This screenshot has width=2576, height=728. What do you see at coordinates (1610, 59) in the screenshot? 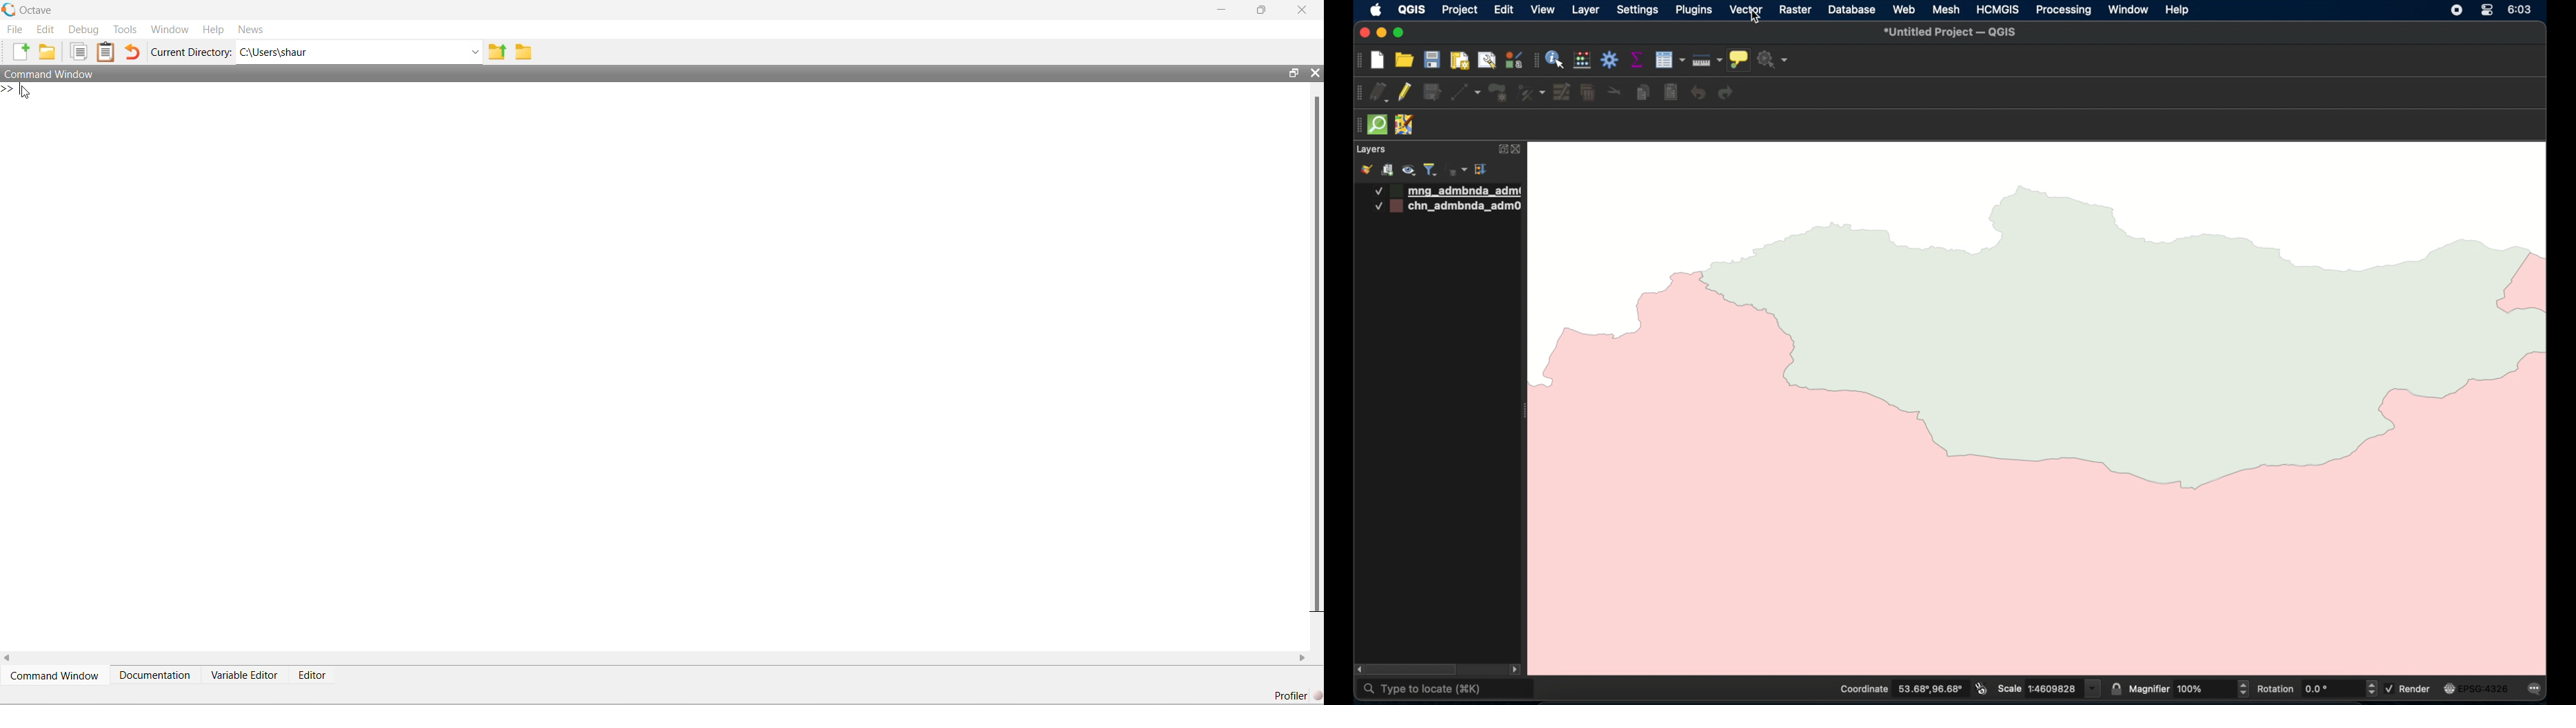
I see `toolbox` at bounding box center [1610, 59].